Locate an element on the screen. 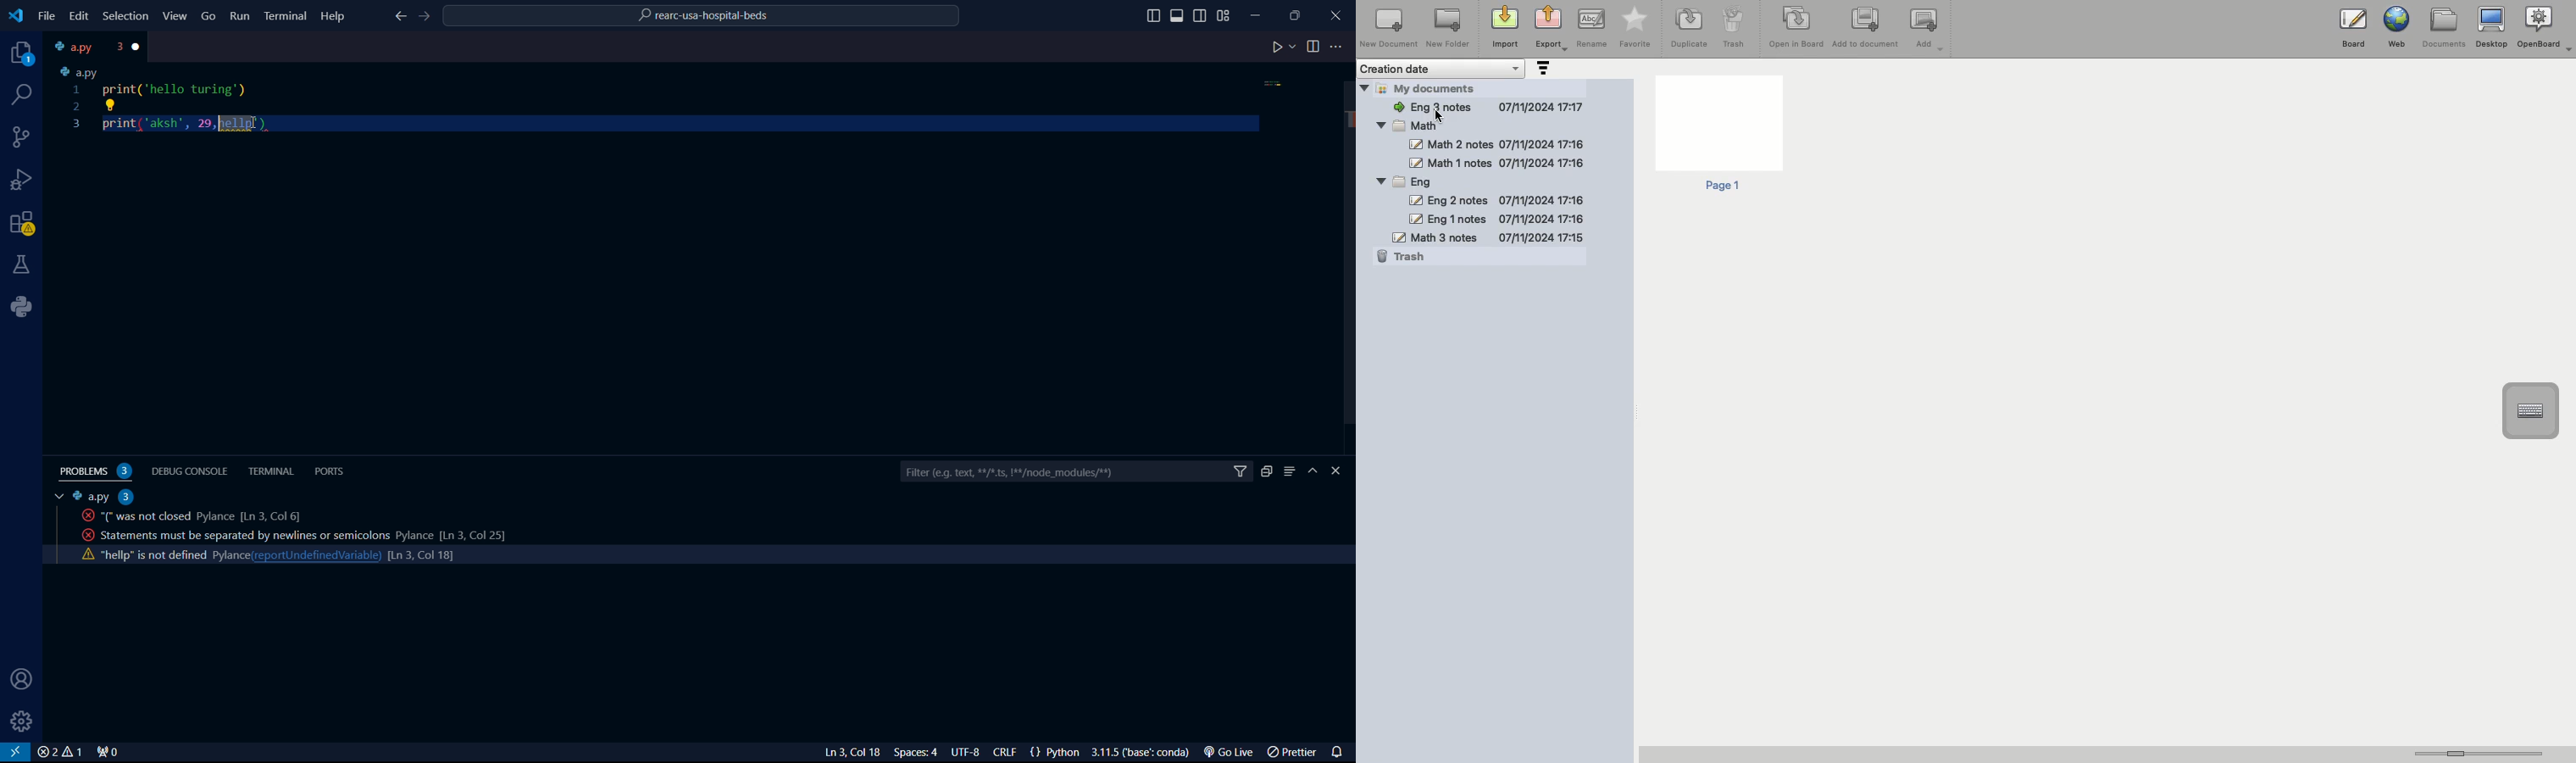  play is located at coordinates (1283, 48).